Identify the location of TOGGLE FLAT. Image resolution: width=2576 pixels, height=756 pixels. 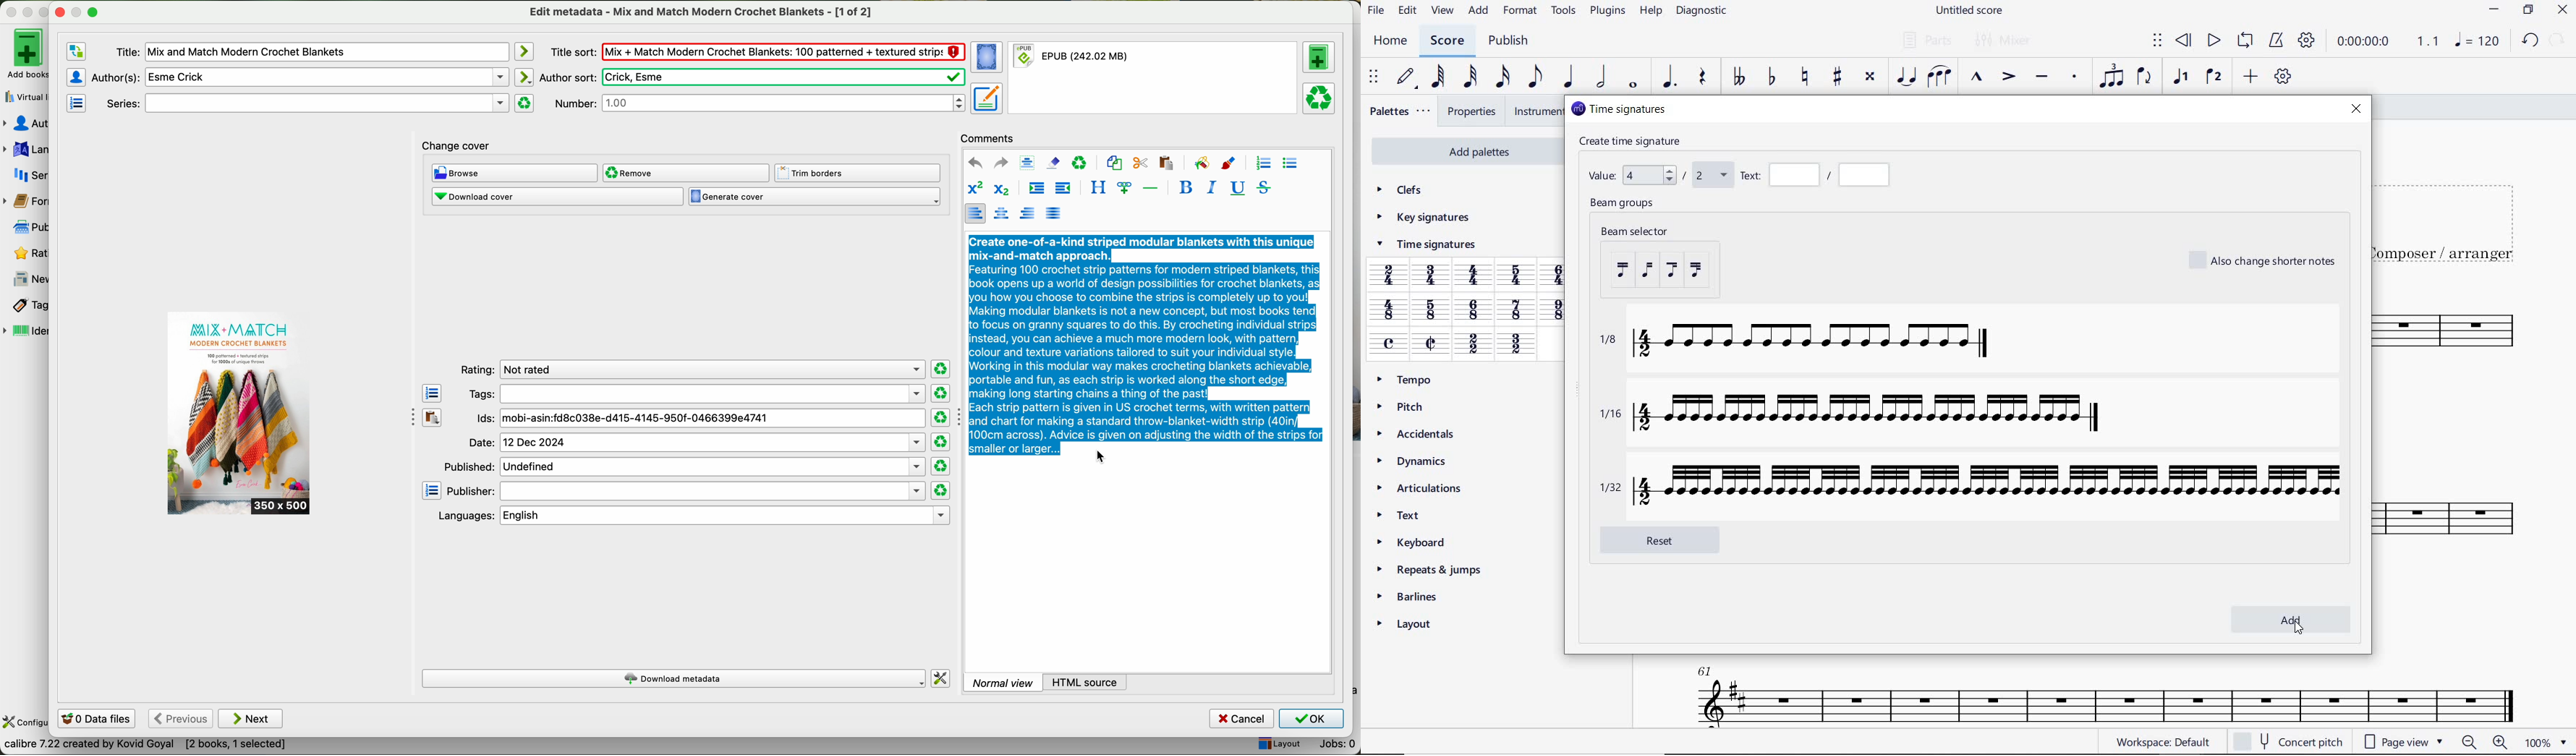
(1770, 77).